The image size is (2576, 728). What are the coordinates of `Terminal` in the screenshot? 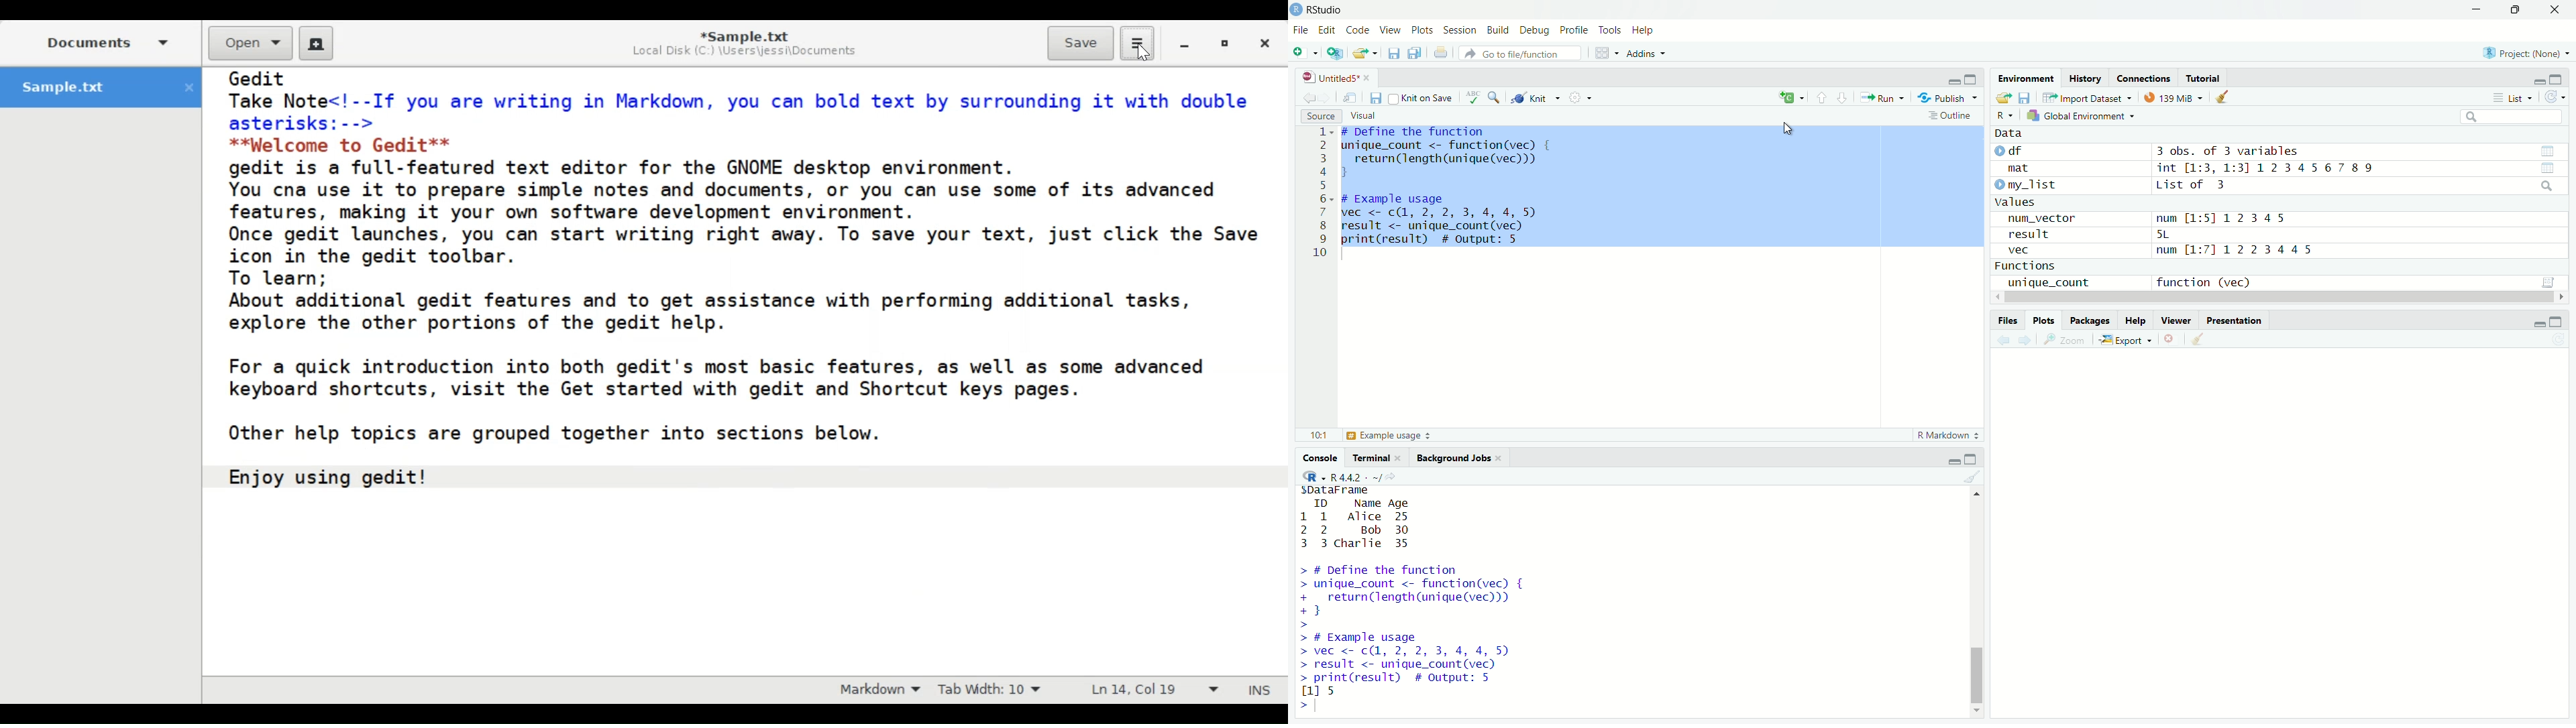 It's located at (1375, 459).